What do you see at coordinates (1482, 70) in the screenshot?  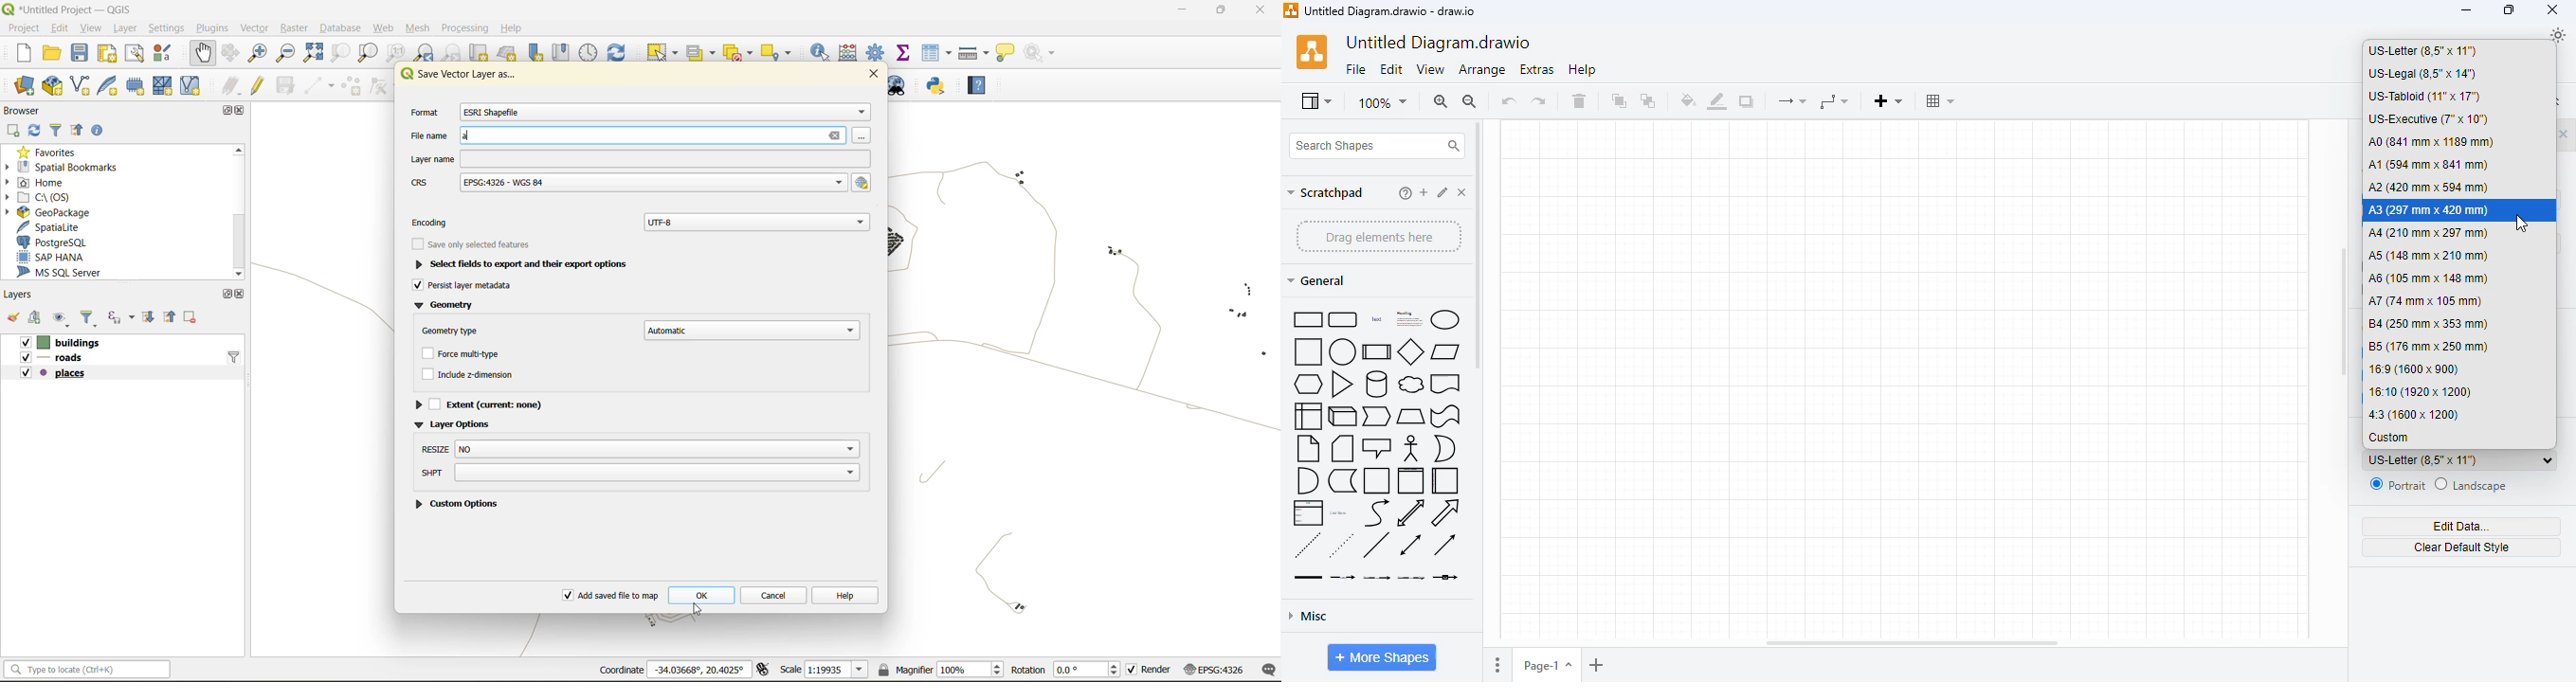 I see `arrange` at bounding box center [1482, 70].